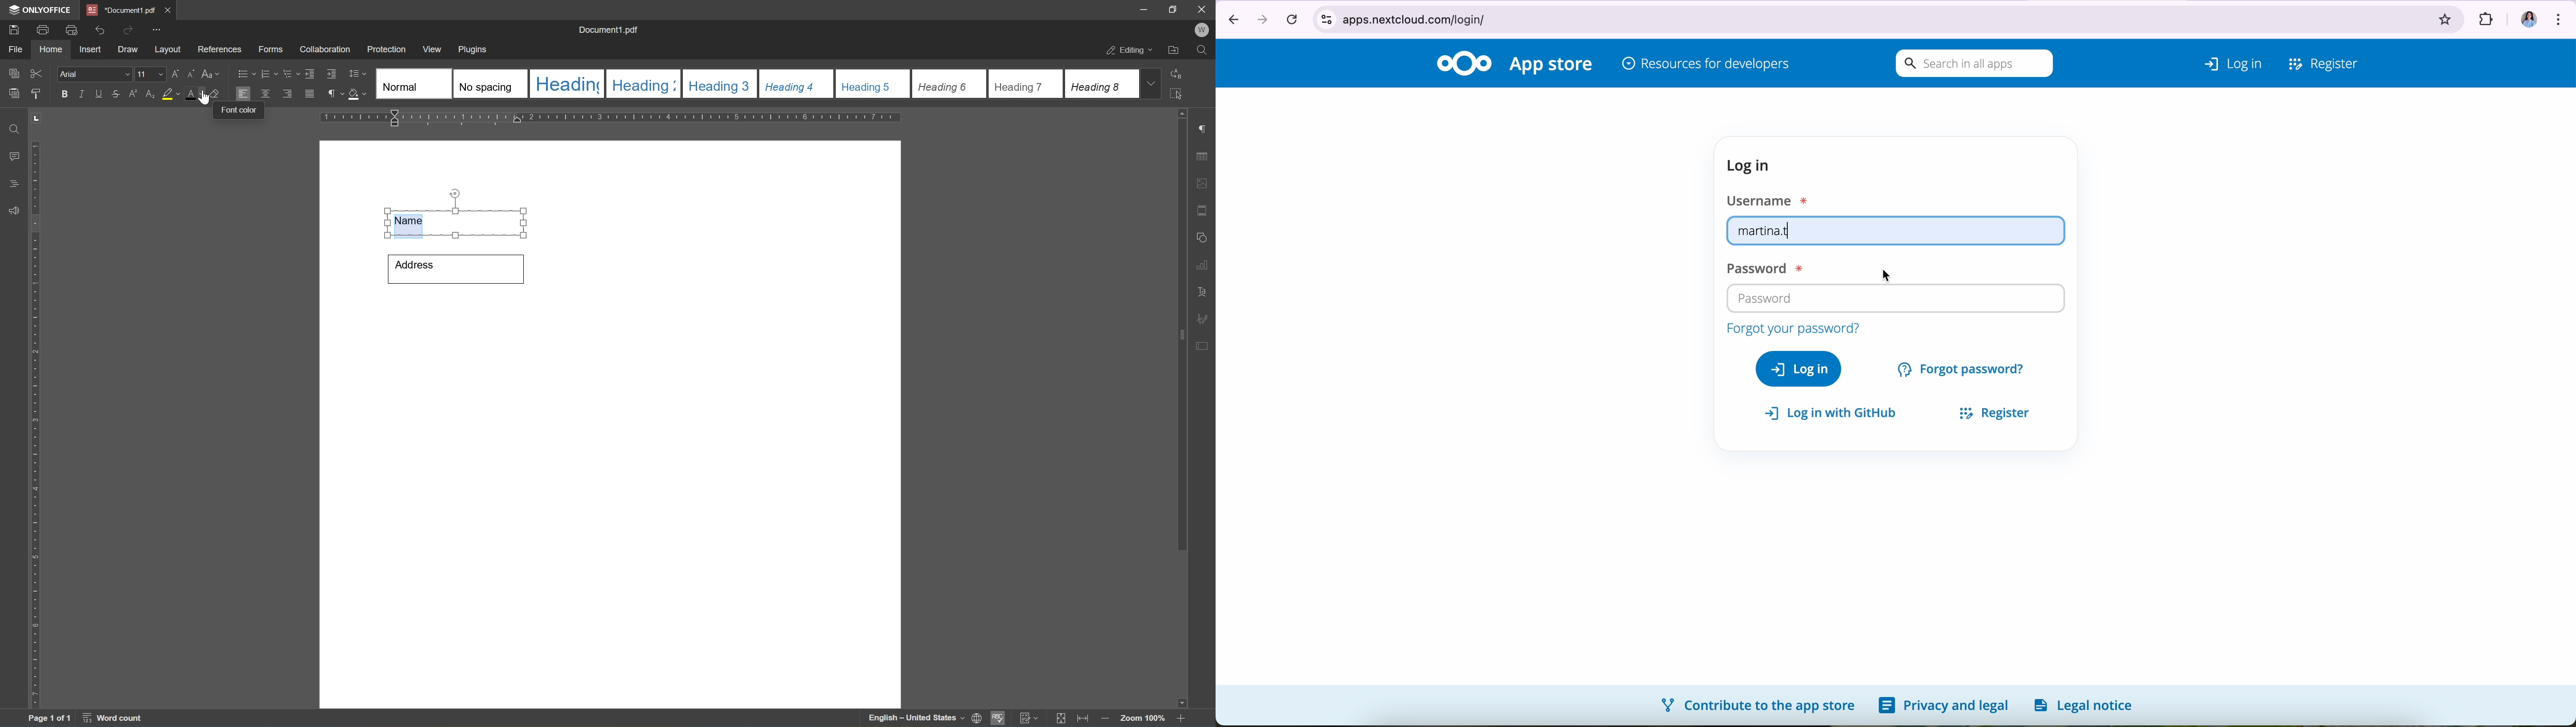  I want to click on justified, so click(309, 93).